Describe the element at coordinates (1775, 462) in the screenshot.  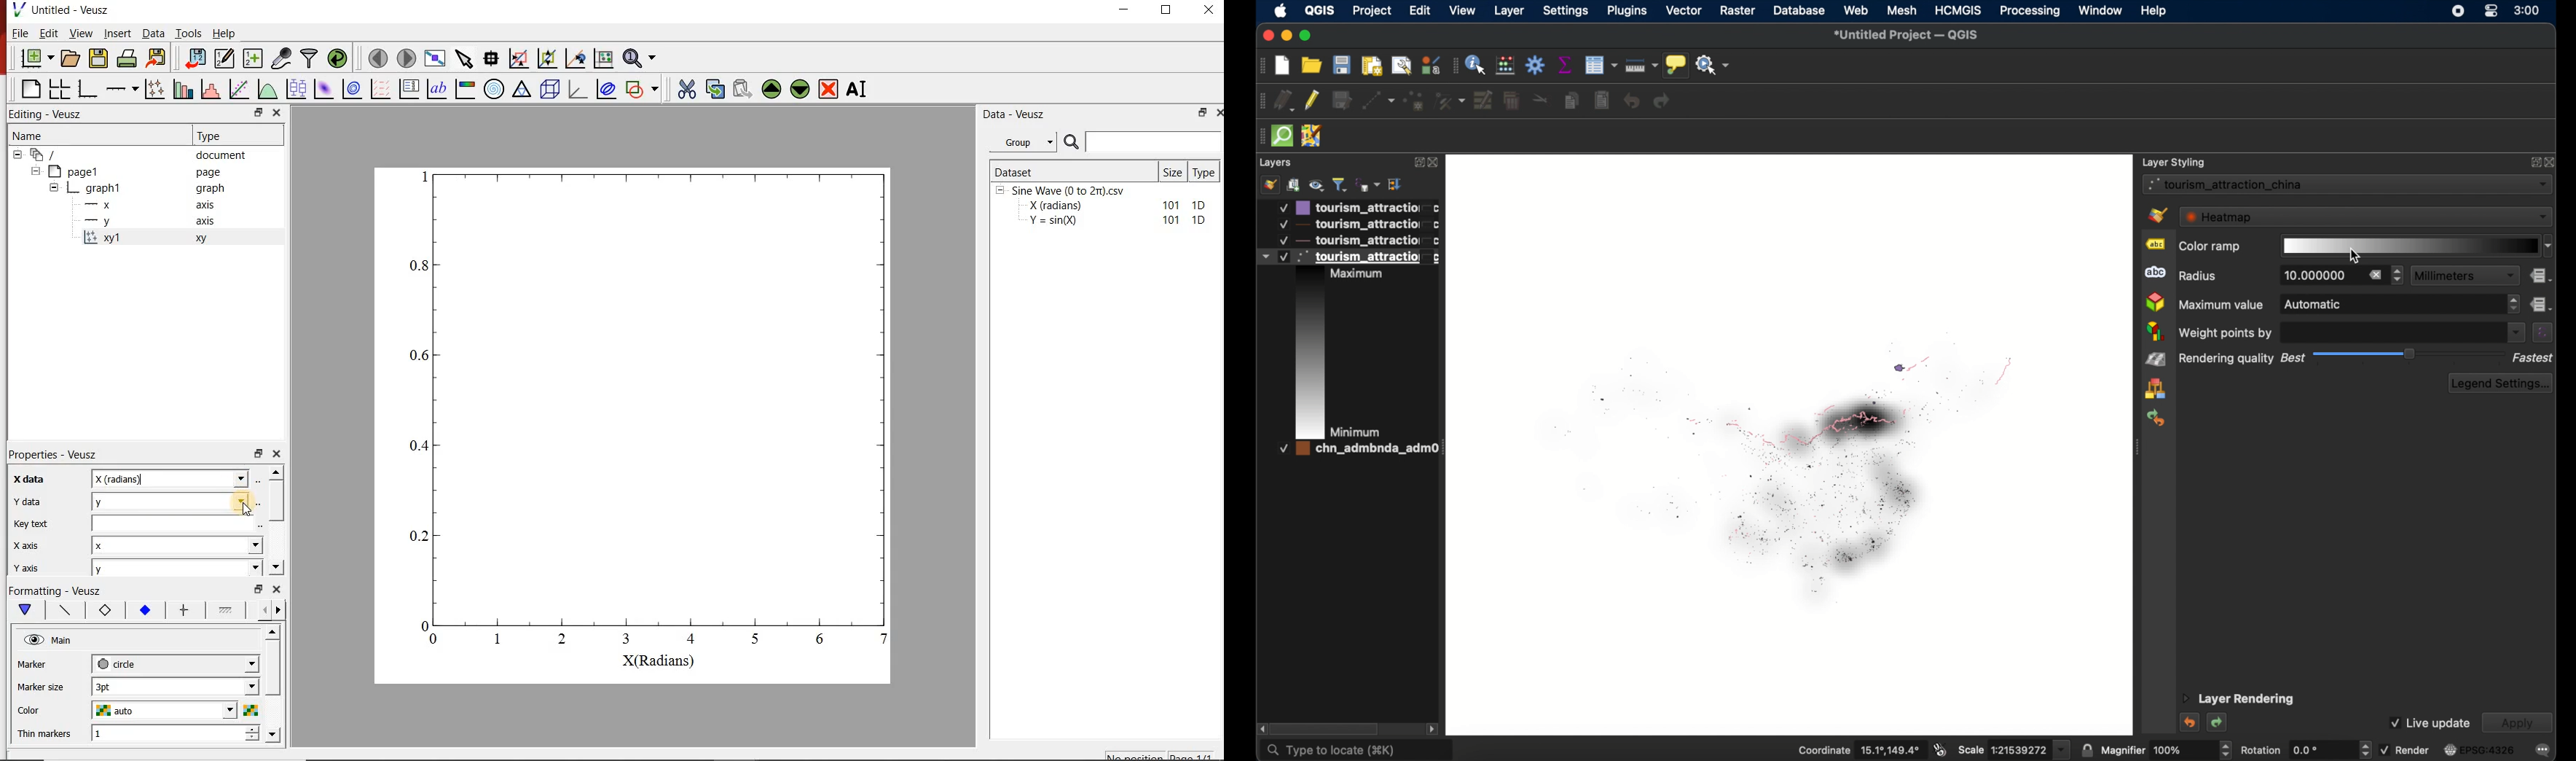
I see `black and white heat map` at that location.